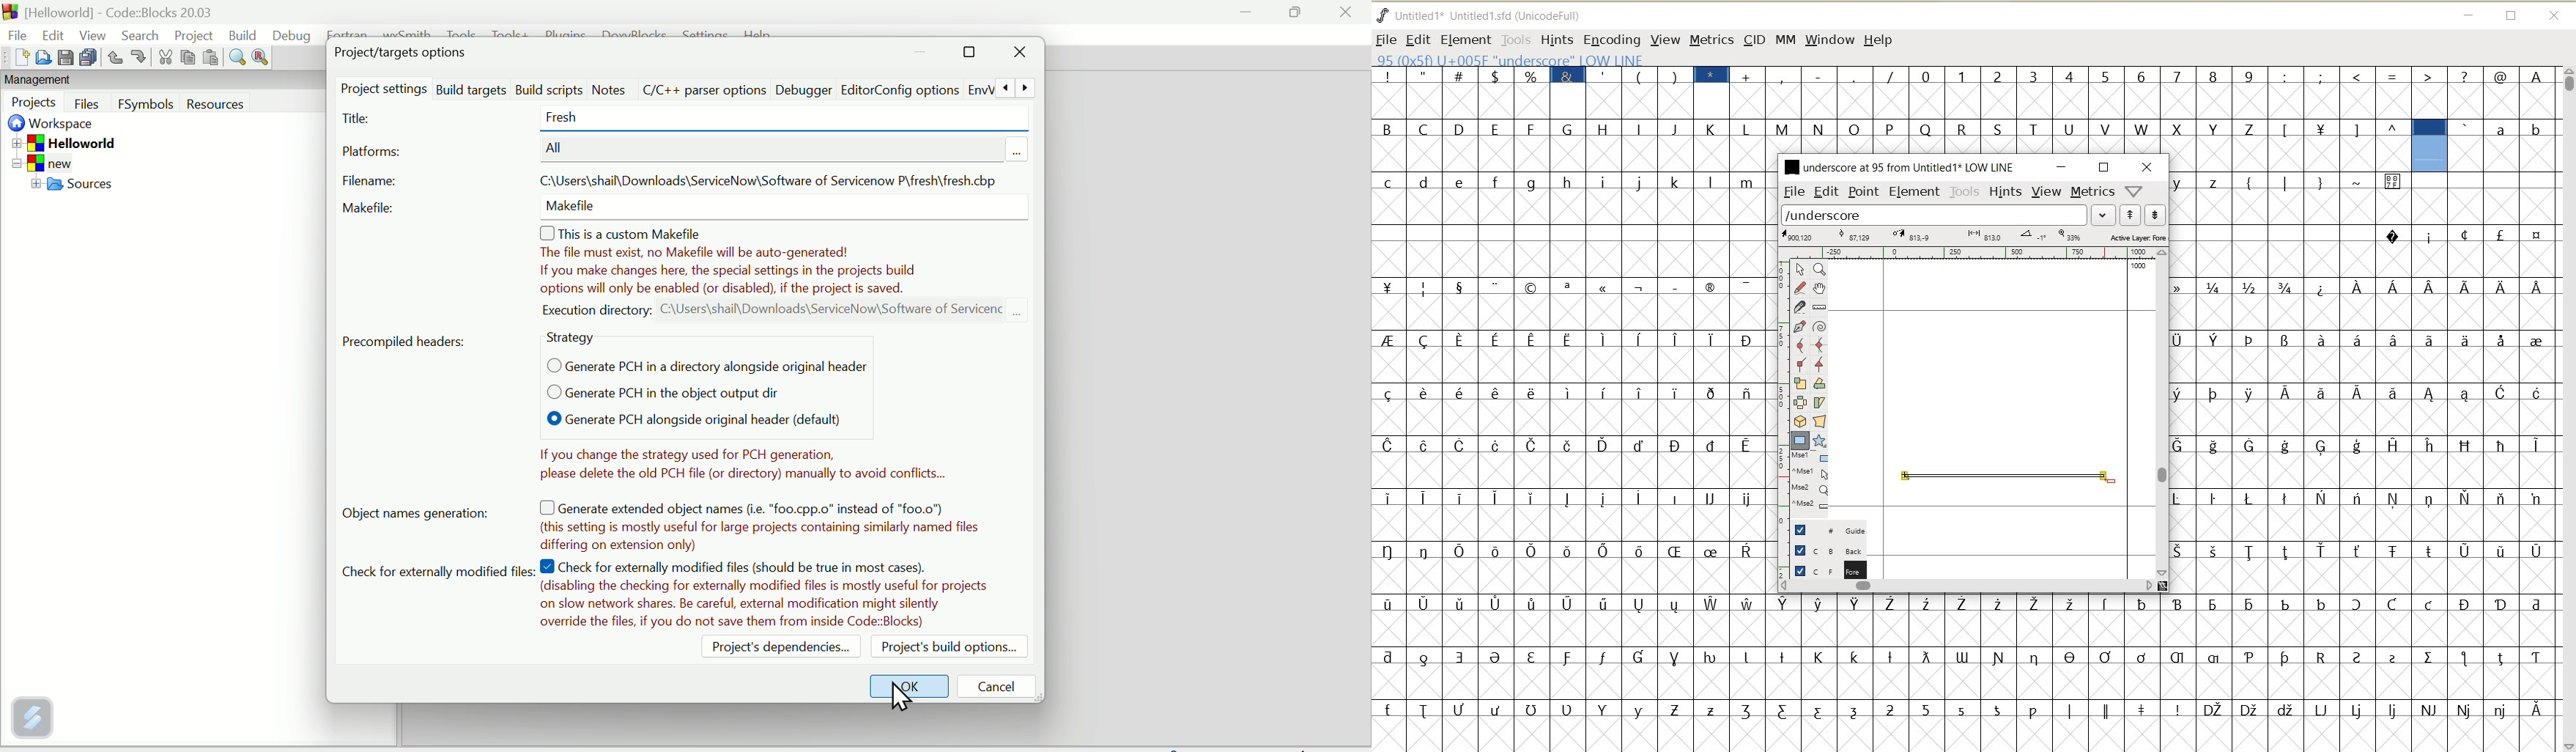 The height and width of the screenshot is (756, 2576). Describe the element at coordinates (1821, 288) in the screenshot. I see `scroll by hand` at that location.